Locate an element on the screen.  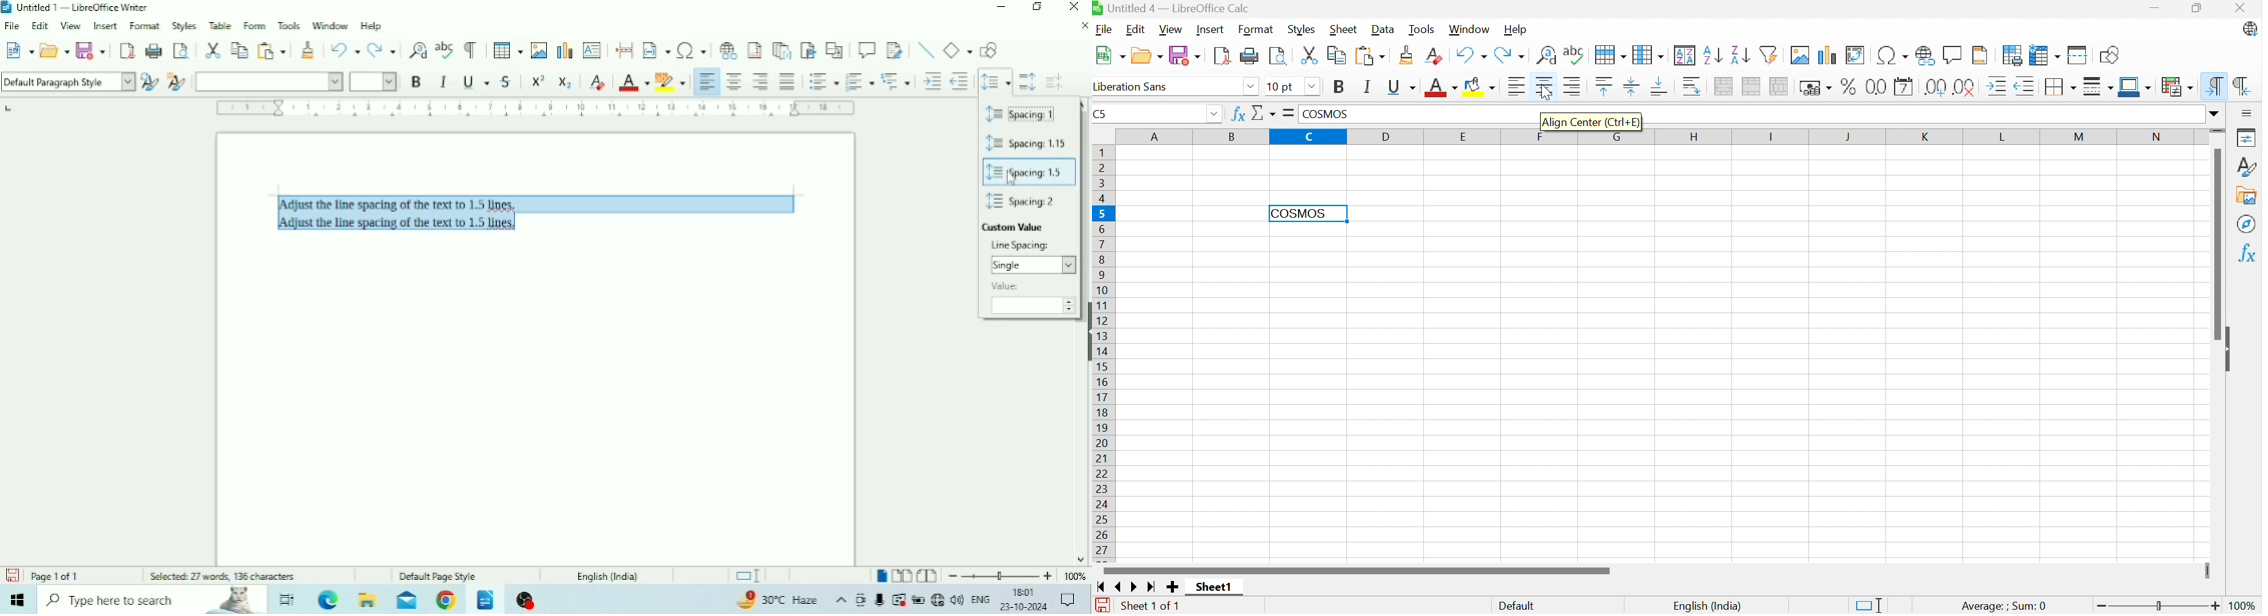
Zoom In is located at coordinates (2216, 607).